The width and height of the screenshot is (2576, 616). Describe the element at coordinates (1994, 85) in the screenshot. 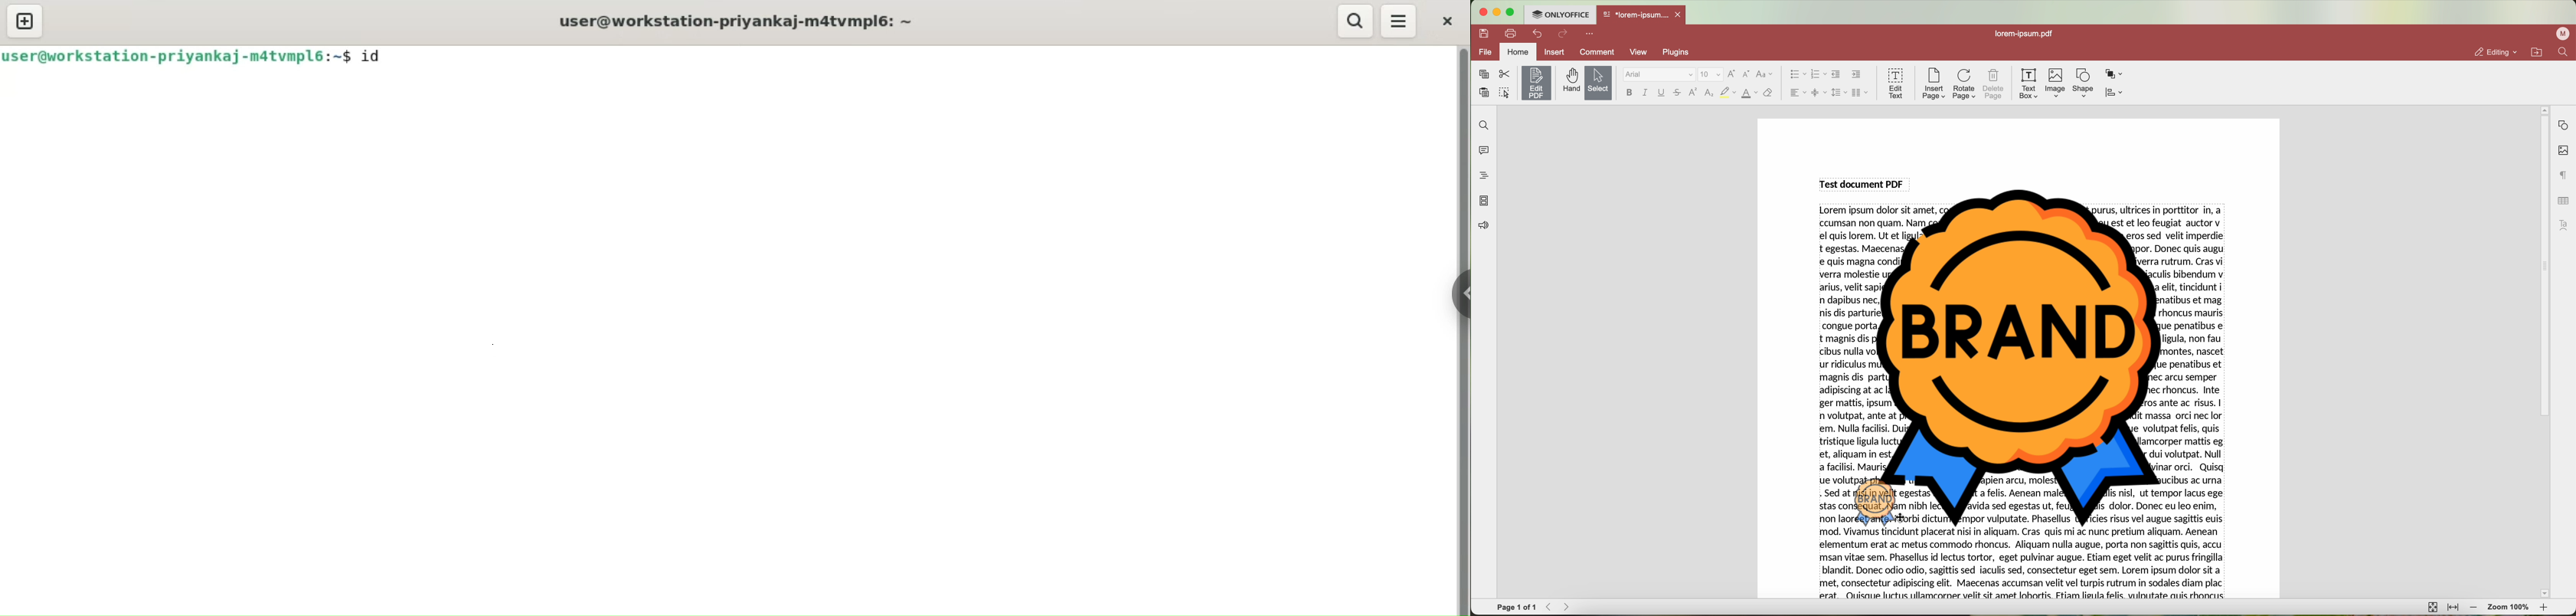

I see `delete page` at that location.